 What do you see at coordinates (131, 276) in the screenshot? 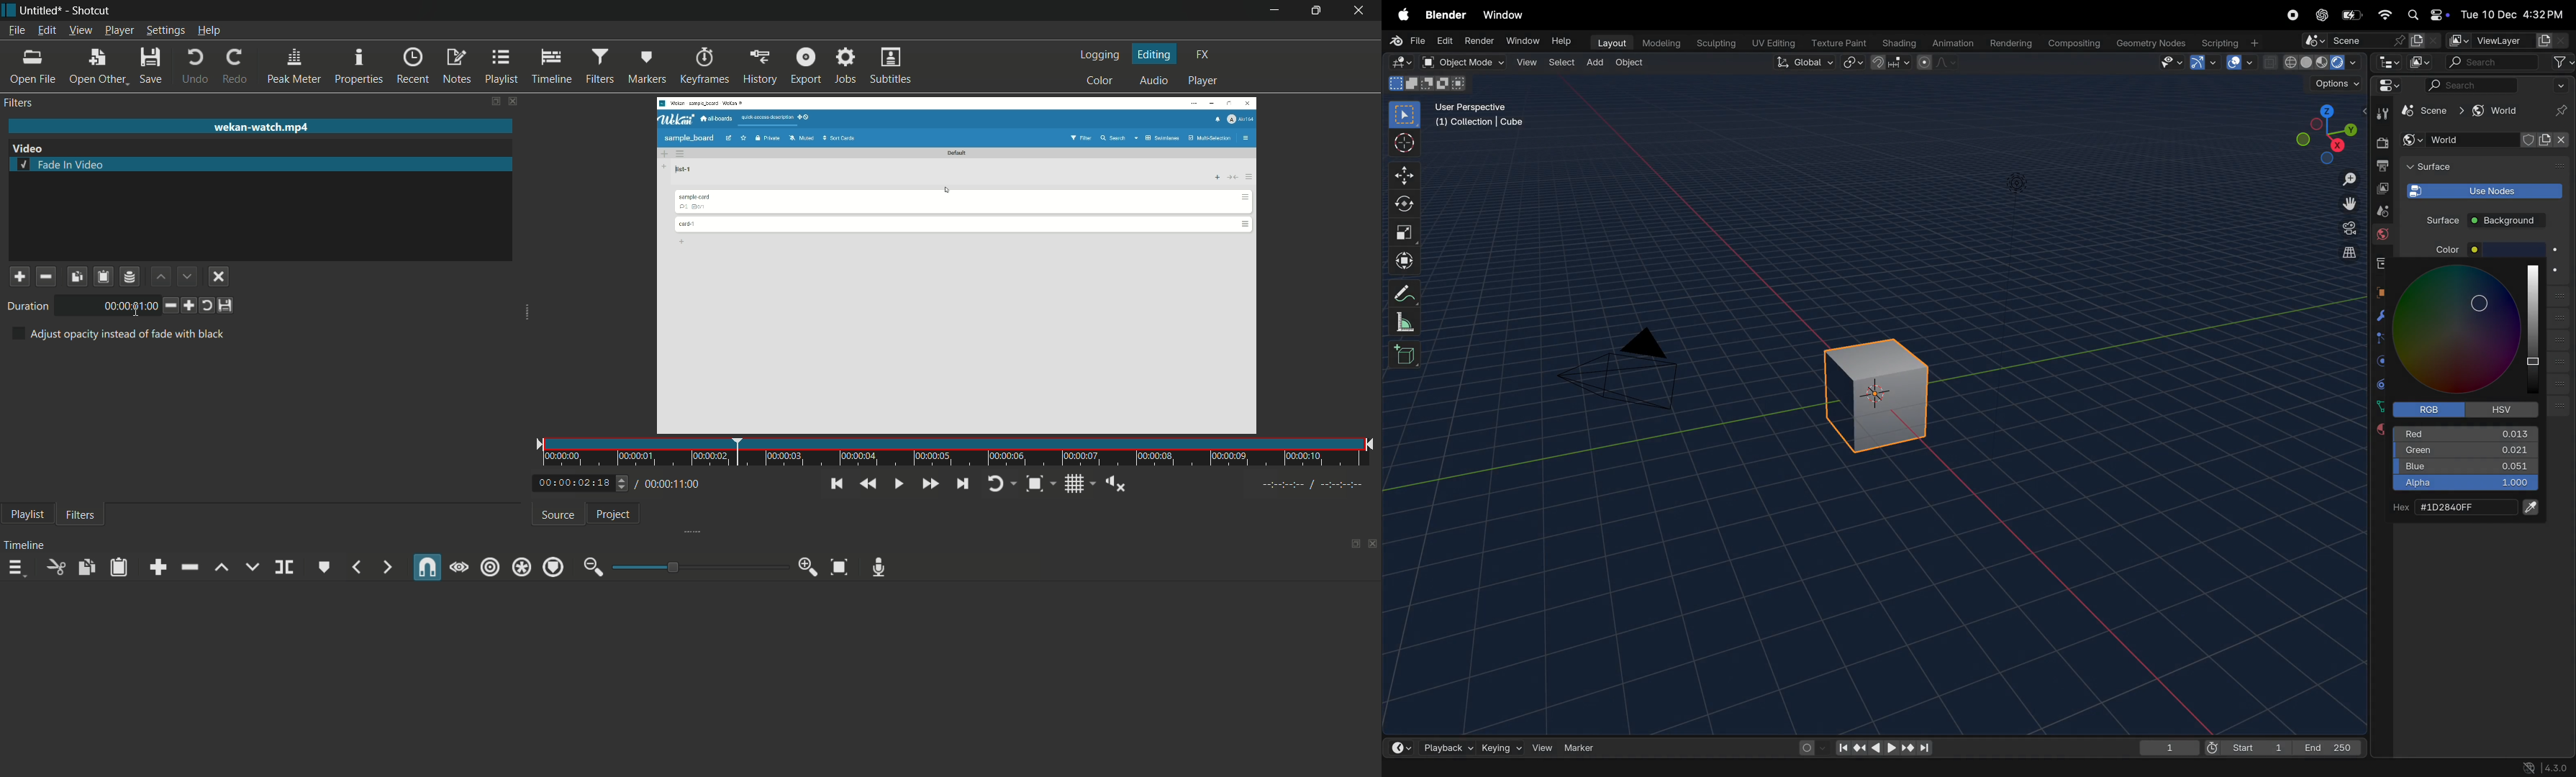
I see `save filter set` at bounding box center [131, 276].